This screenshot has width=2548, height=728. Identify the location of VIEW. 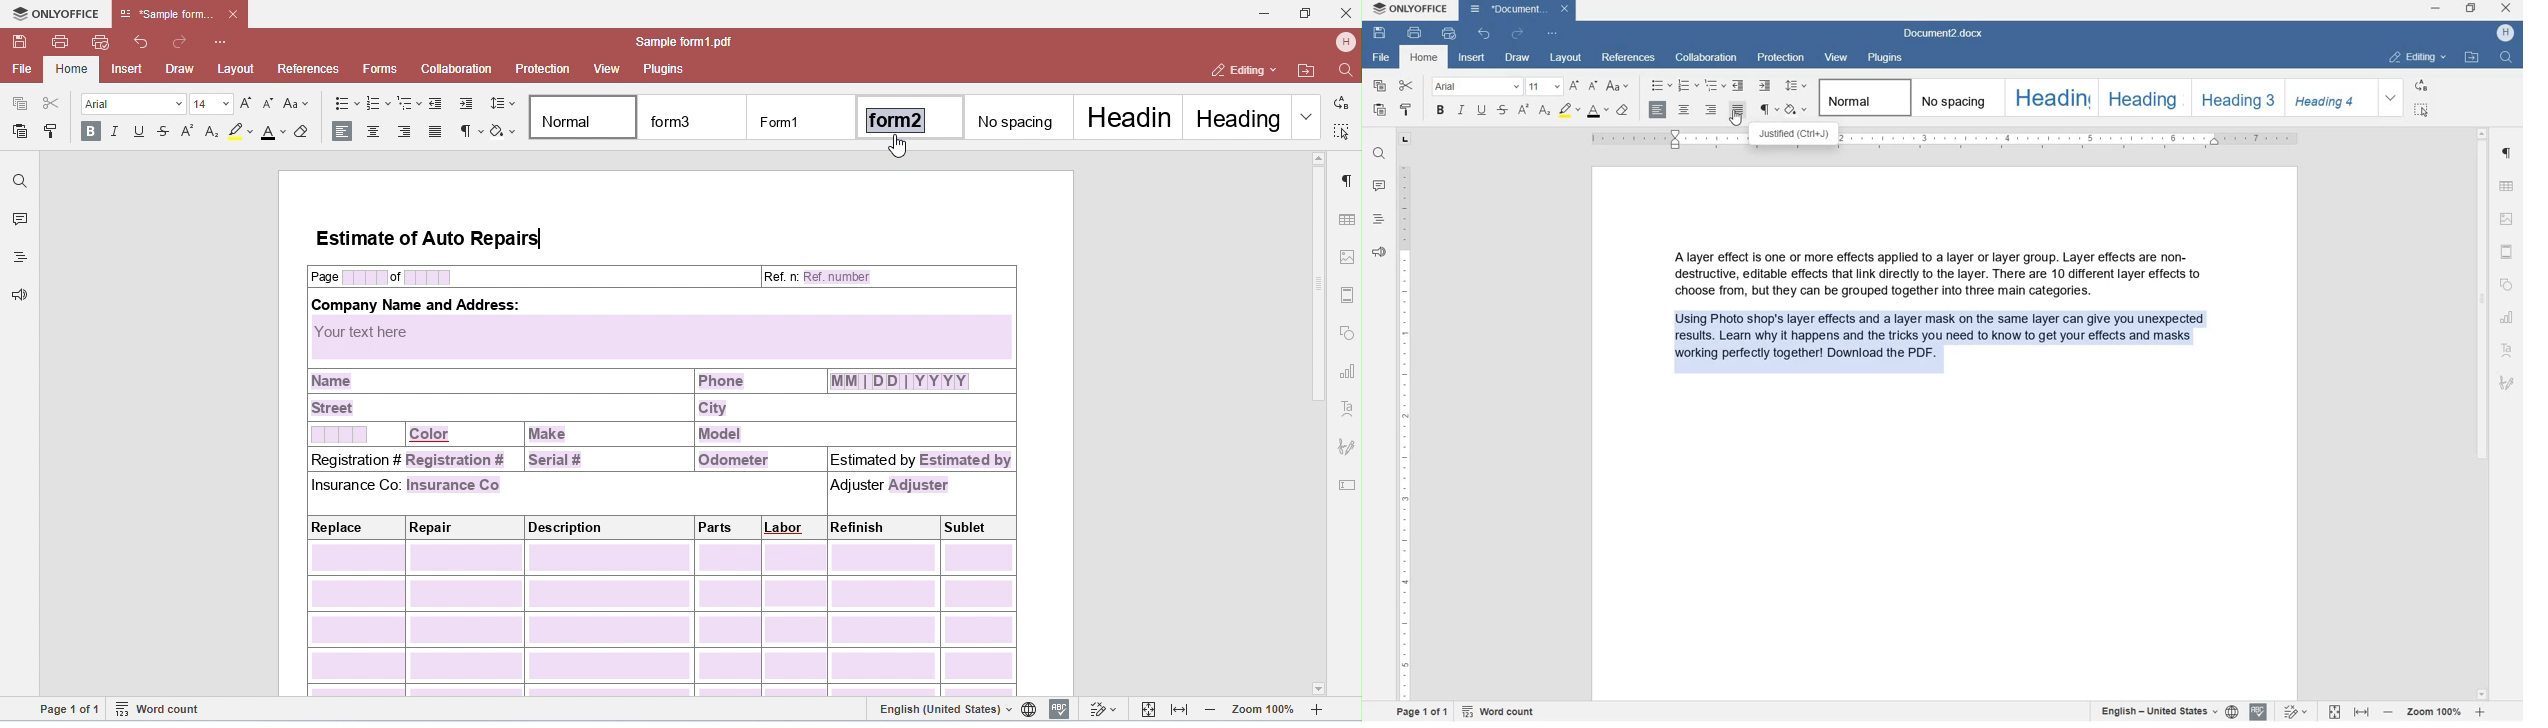
(1834, 57).